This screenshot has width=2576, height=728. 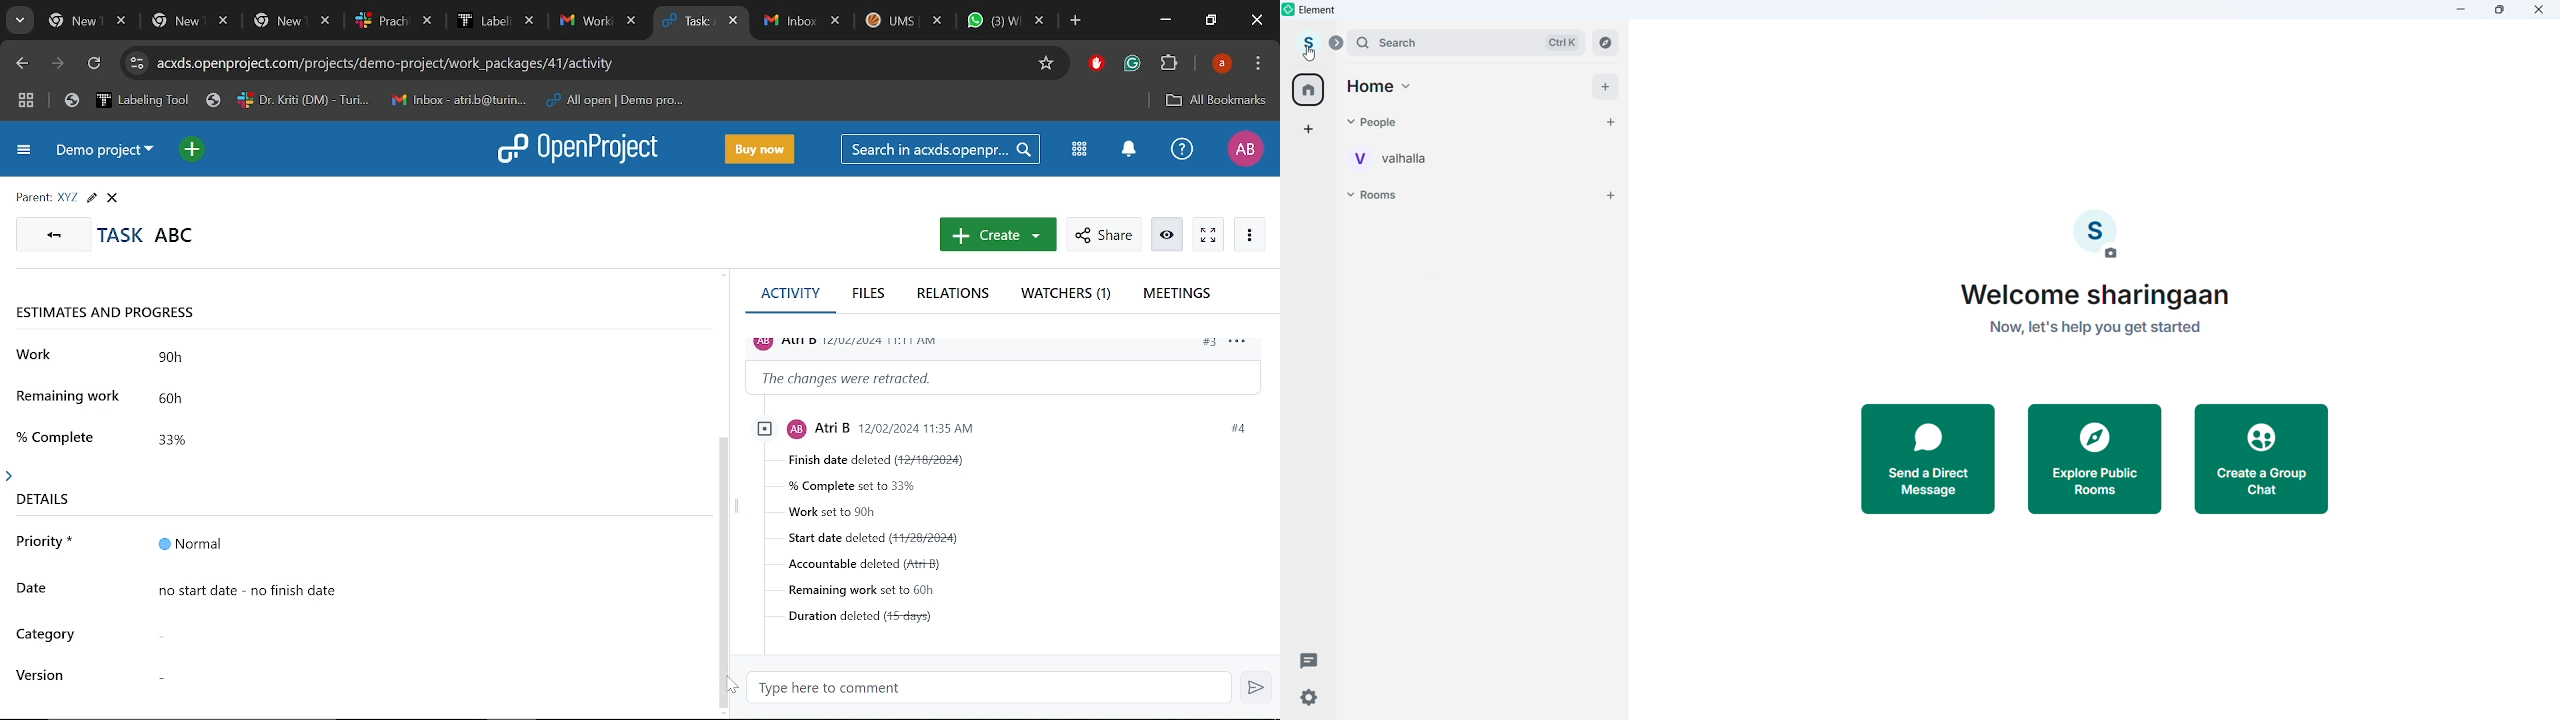 What do you see at coordinates (2100, 296) in the screenshot?
I see `Welcome sharingaan` at bounding box center [2100, 296].